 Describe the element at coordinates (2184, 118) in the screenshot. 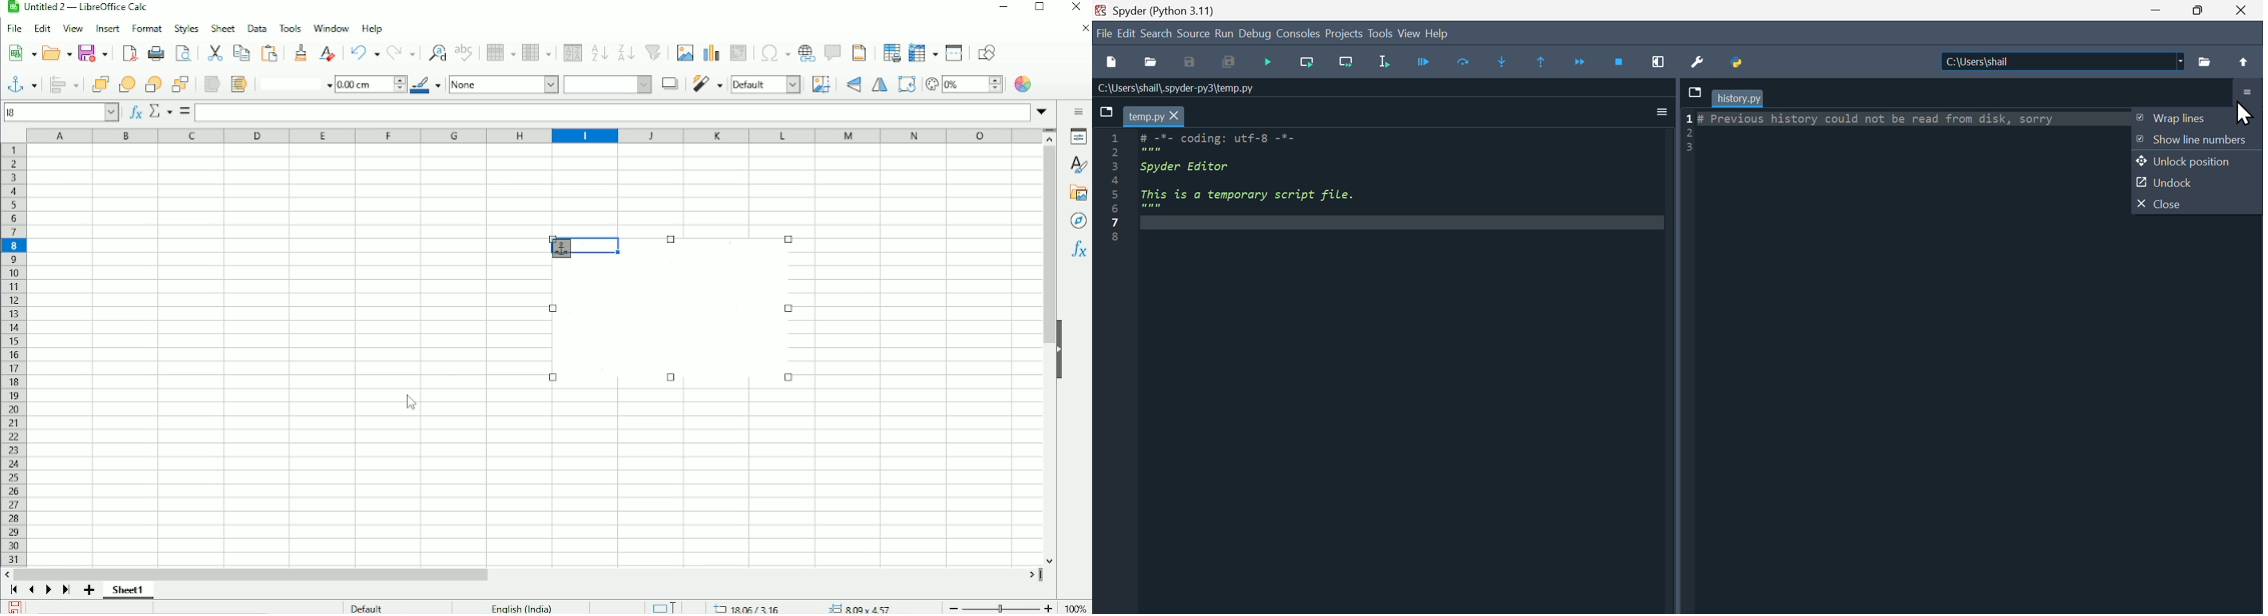

I see `Wrap files` at that location.